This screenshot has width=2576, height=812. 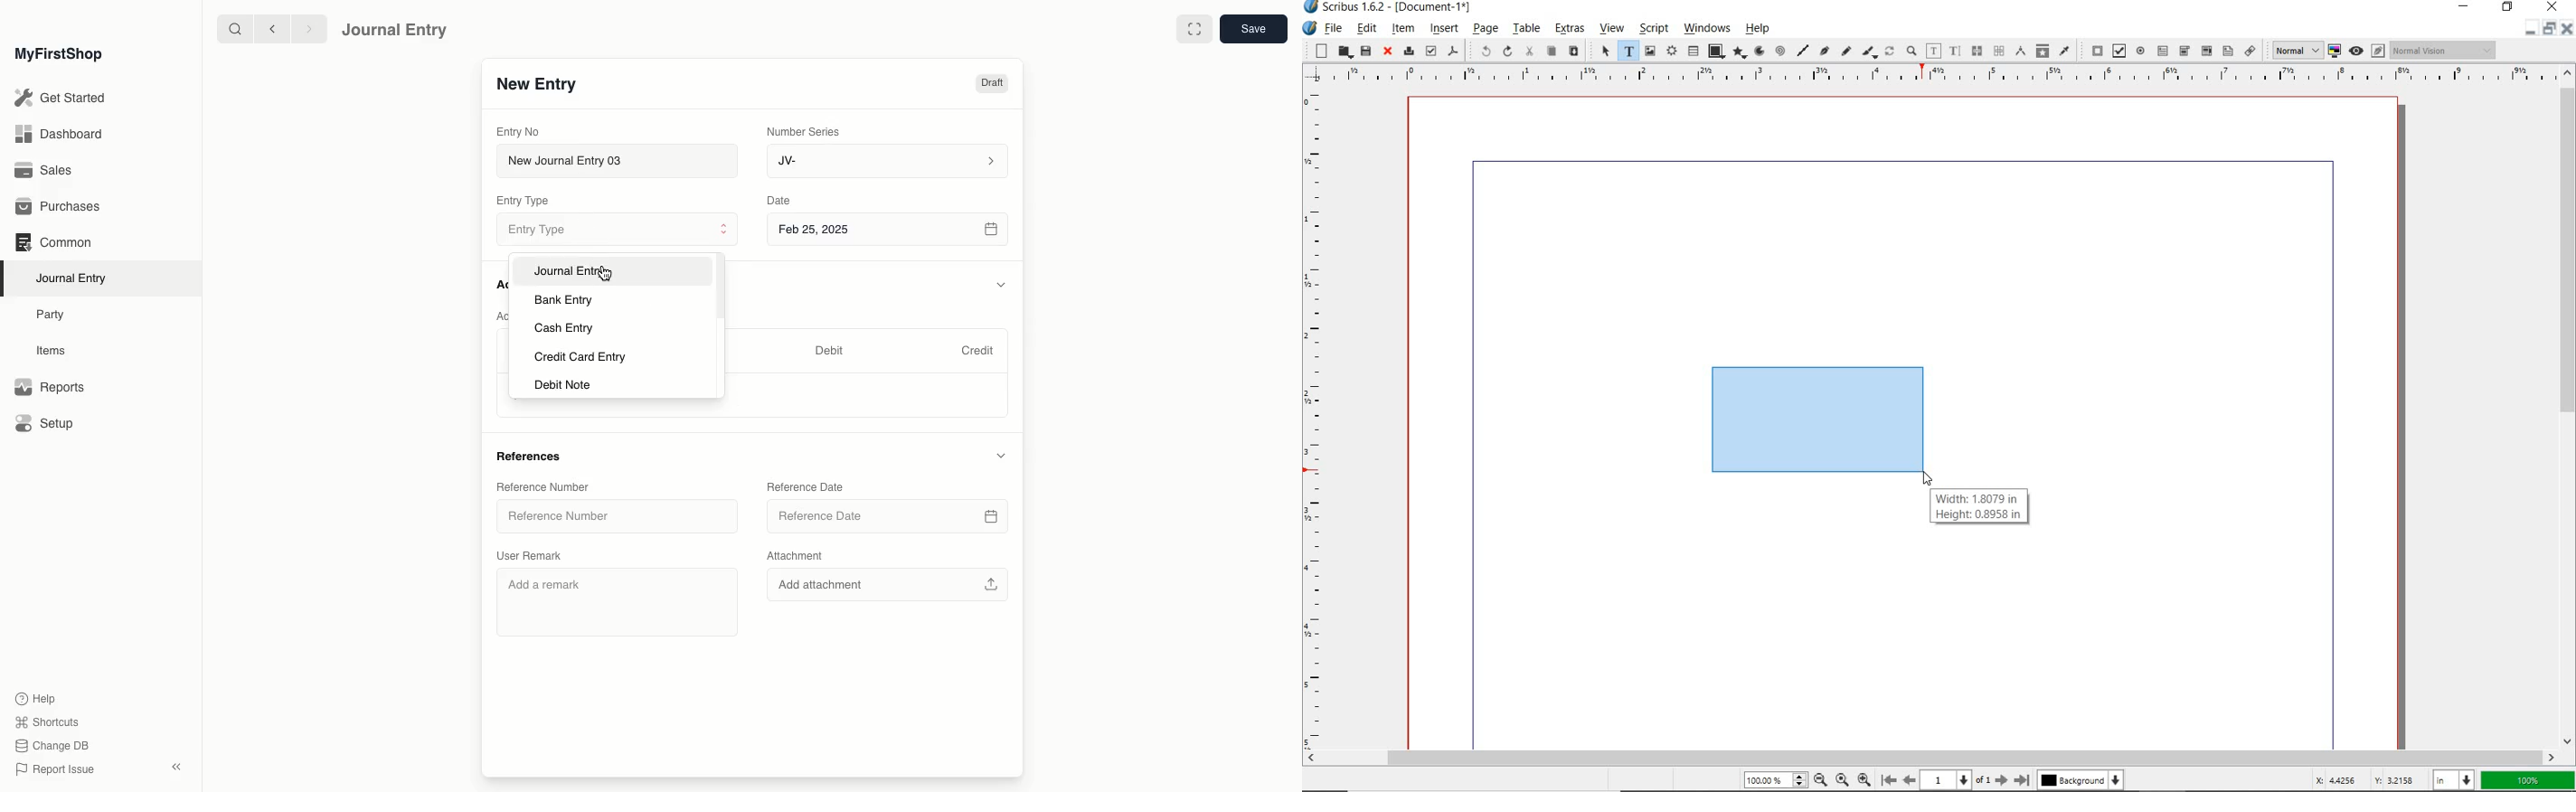 What do you see at coordinates (1693, 52) in the screenshot?
I see `table` at bounding box center [1693, 52].